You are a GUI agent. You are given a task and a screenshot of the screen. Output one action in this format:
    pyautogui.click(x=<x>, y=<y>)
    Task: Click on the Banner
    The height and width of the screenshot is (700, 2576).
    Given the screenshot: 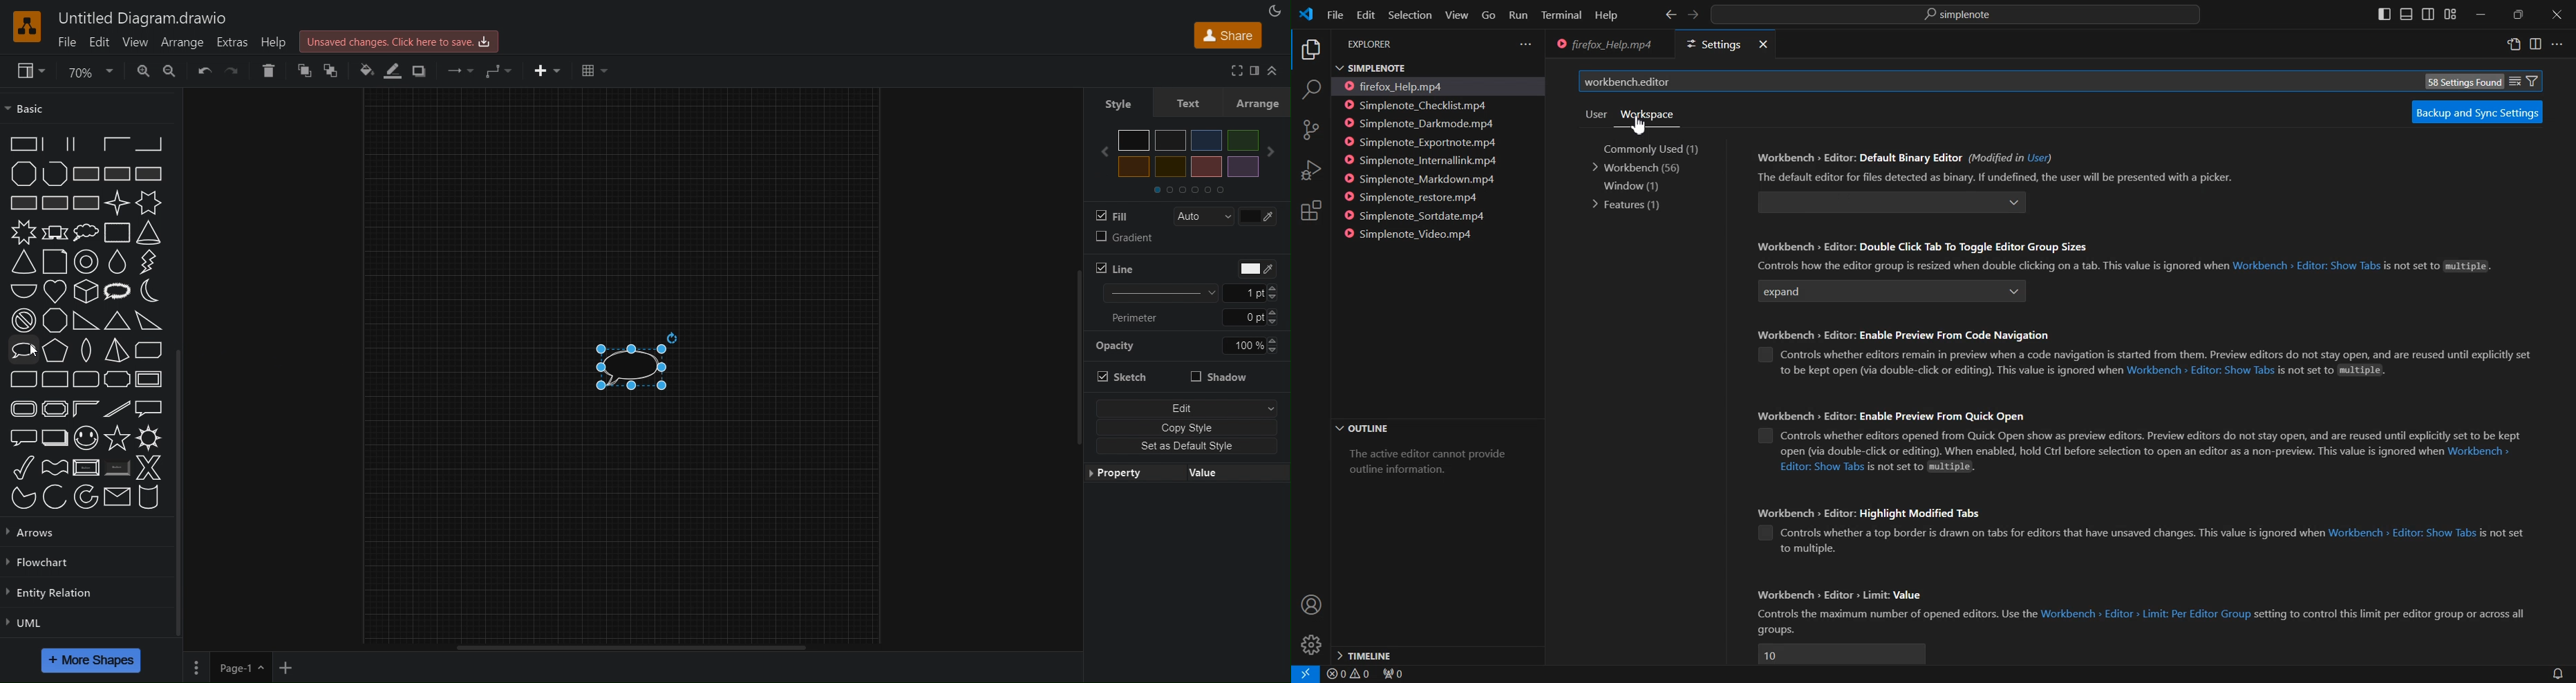 What is the action you would take?
    pyautogui.click(x=55, y=232)
    